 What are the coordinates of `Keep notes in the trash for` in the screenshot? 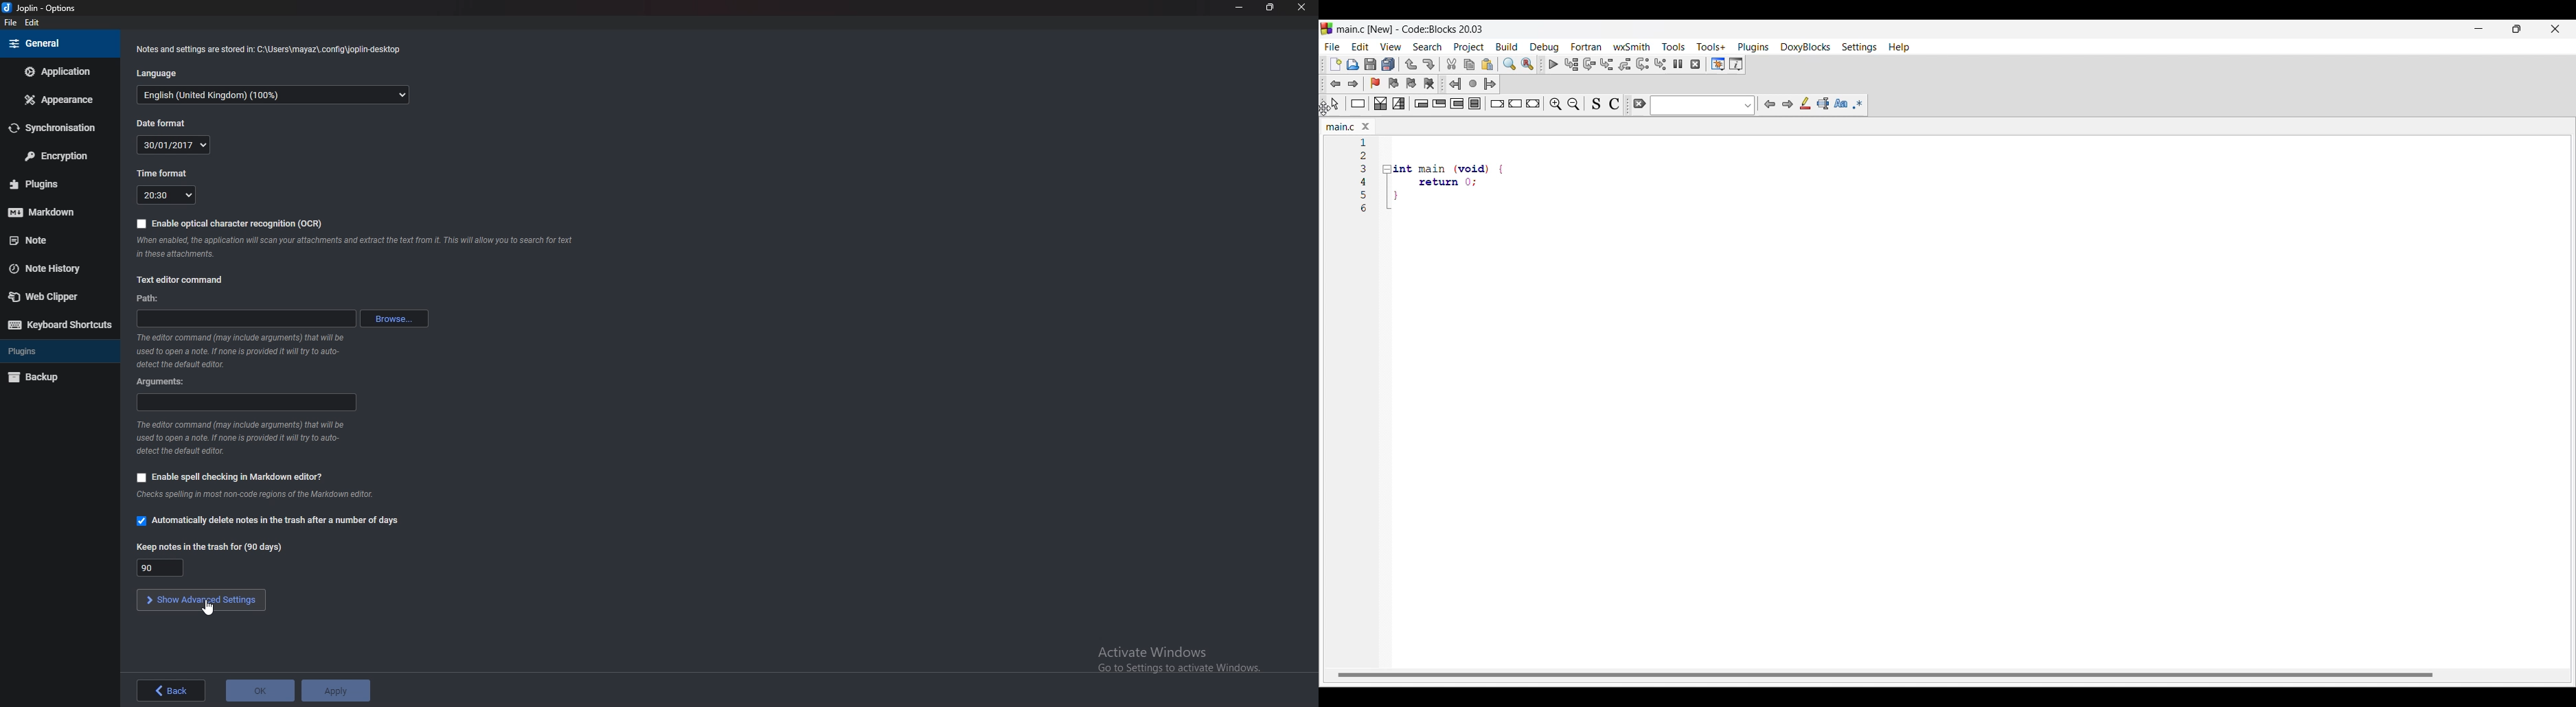 It's located at (209, 547).